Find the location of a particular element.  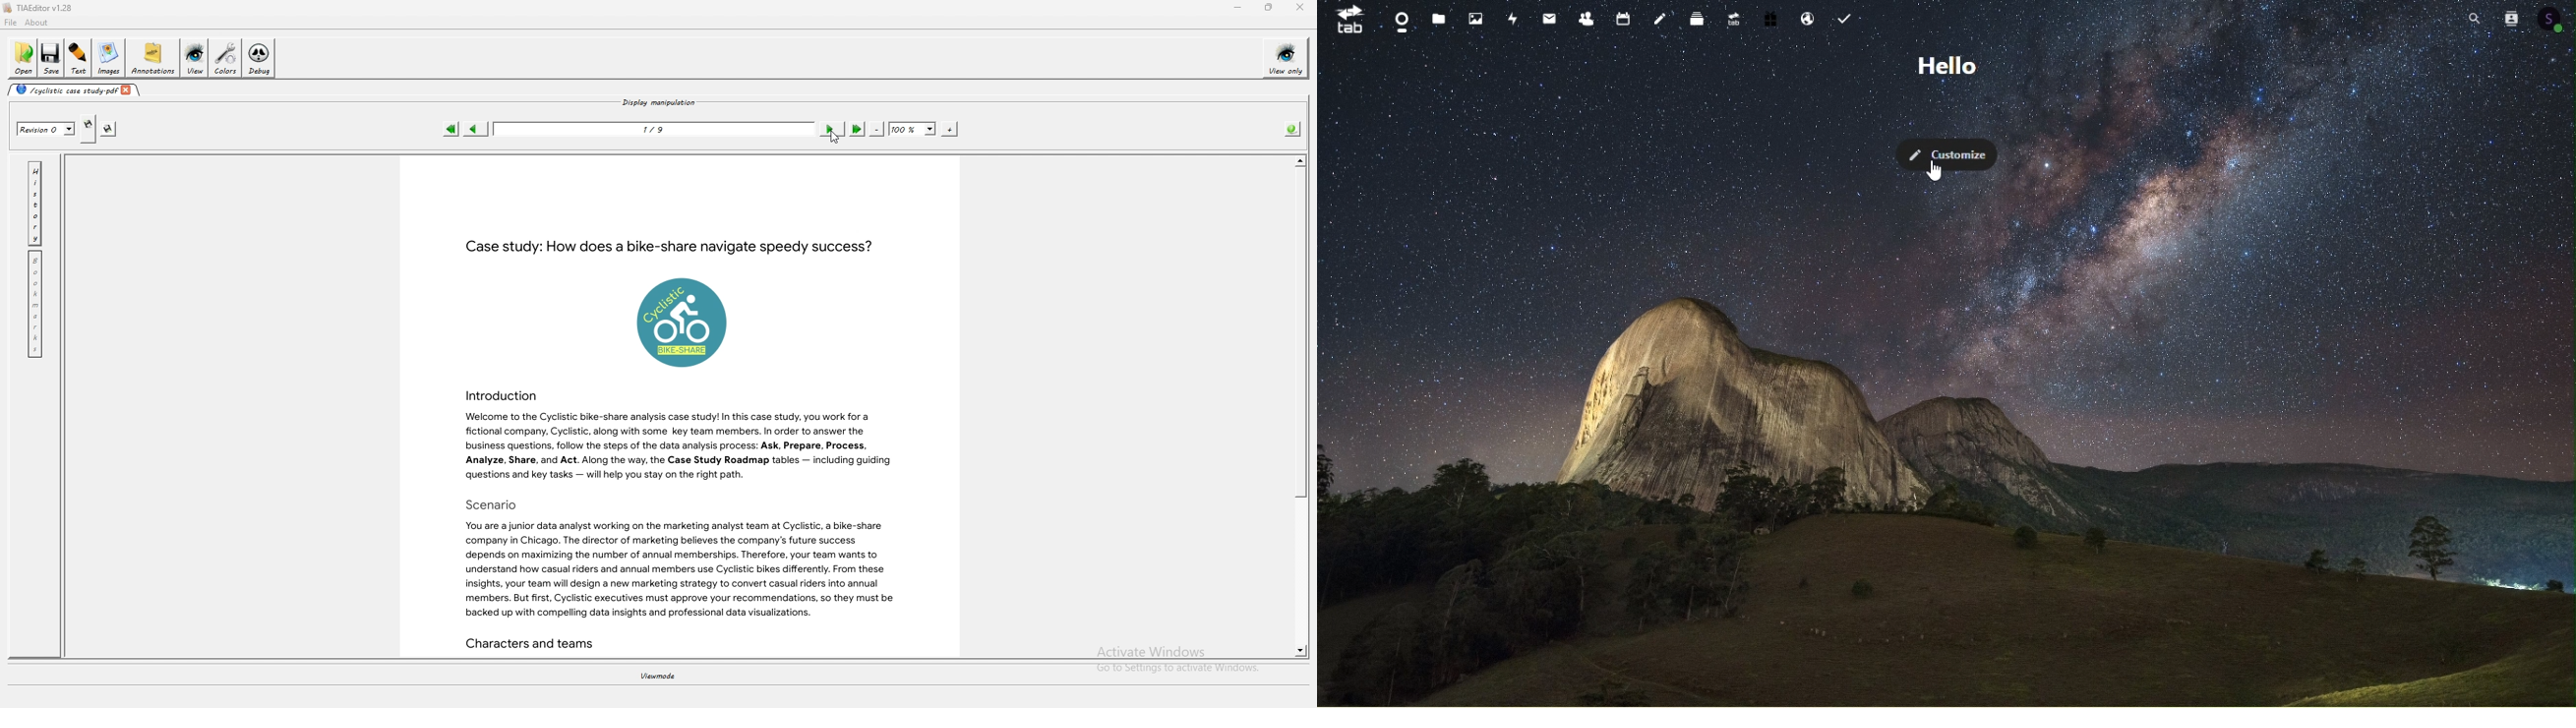

Upgrade is located at coordinates (1729, 18).